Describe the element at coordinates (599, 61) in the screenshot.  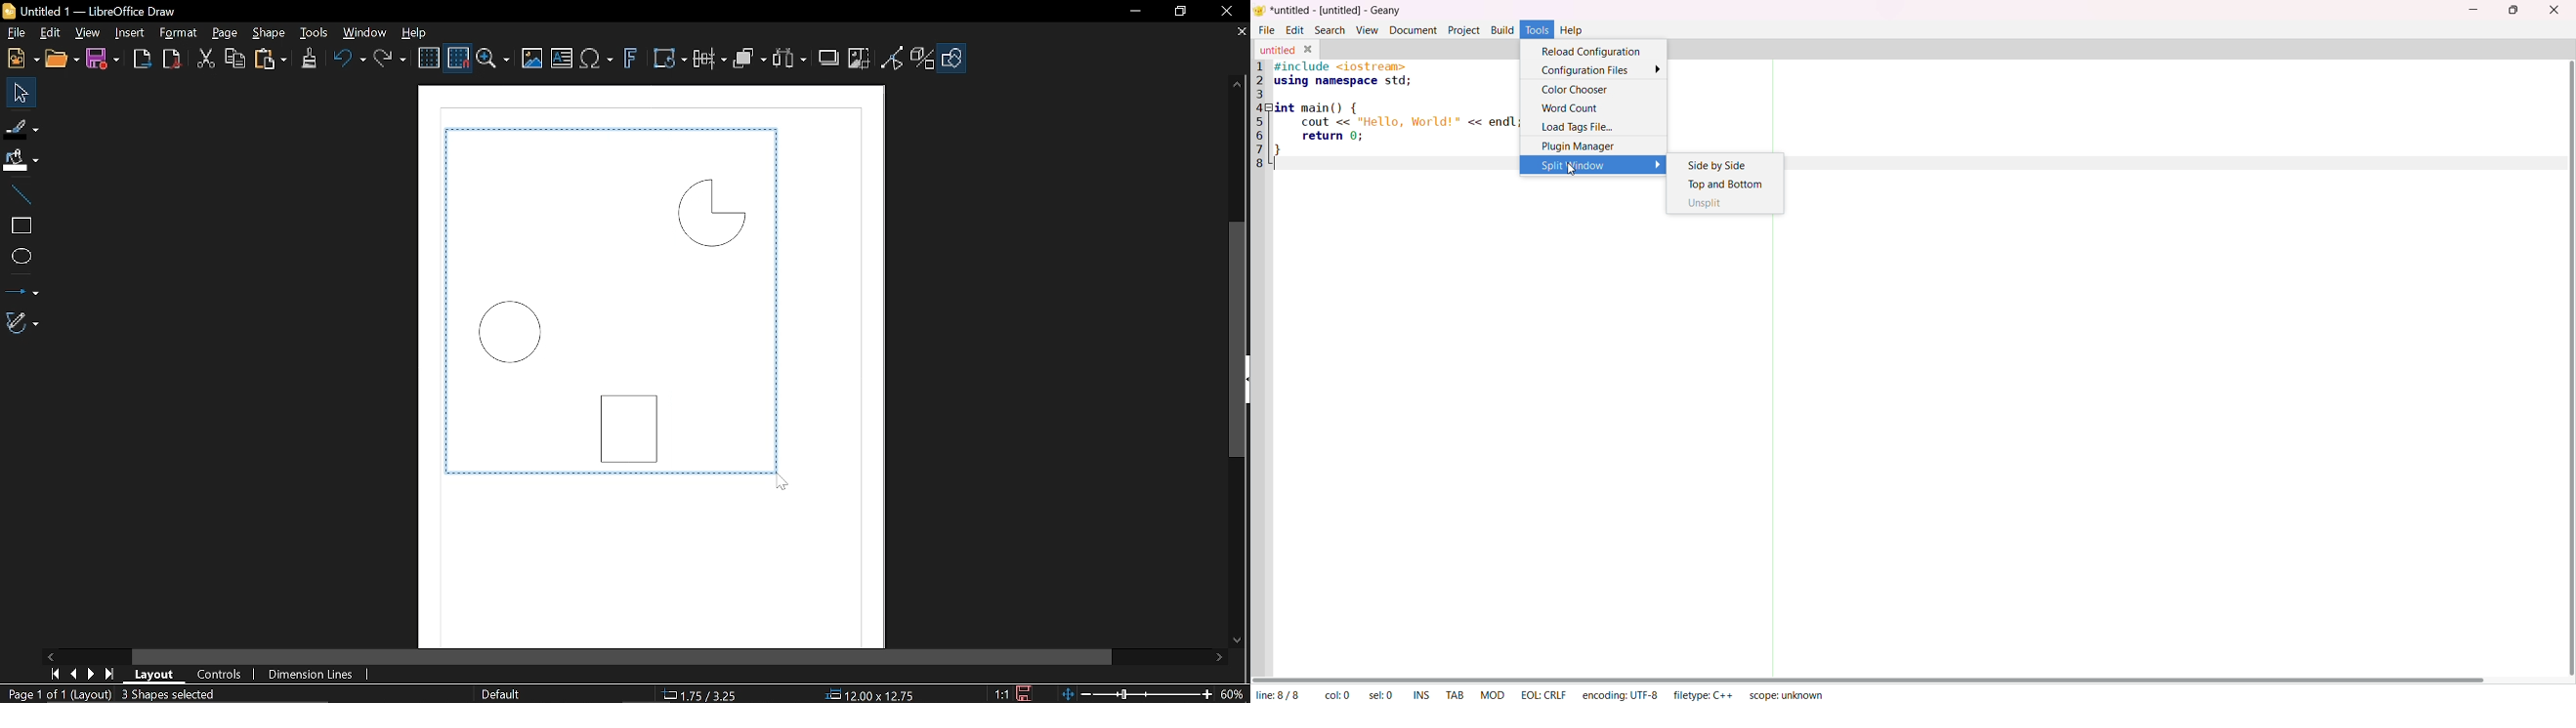
I see `insert equation` at that location.